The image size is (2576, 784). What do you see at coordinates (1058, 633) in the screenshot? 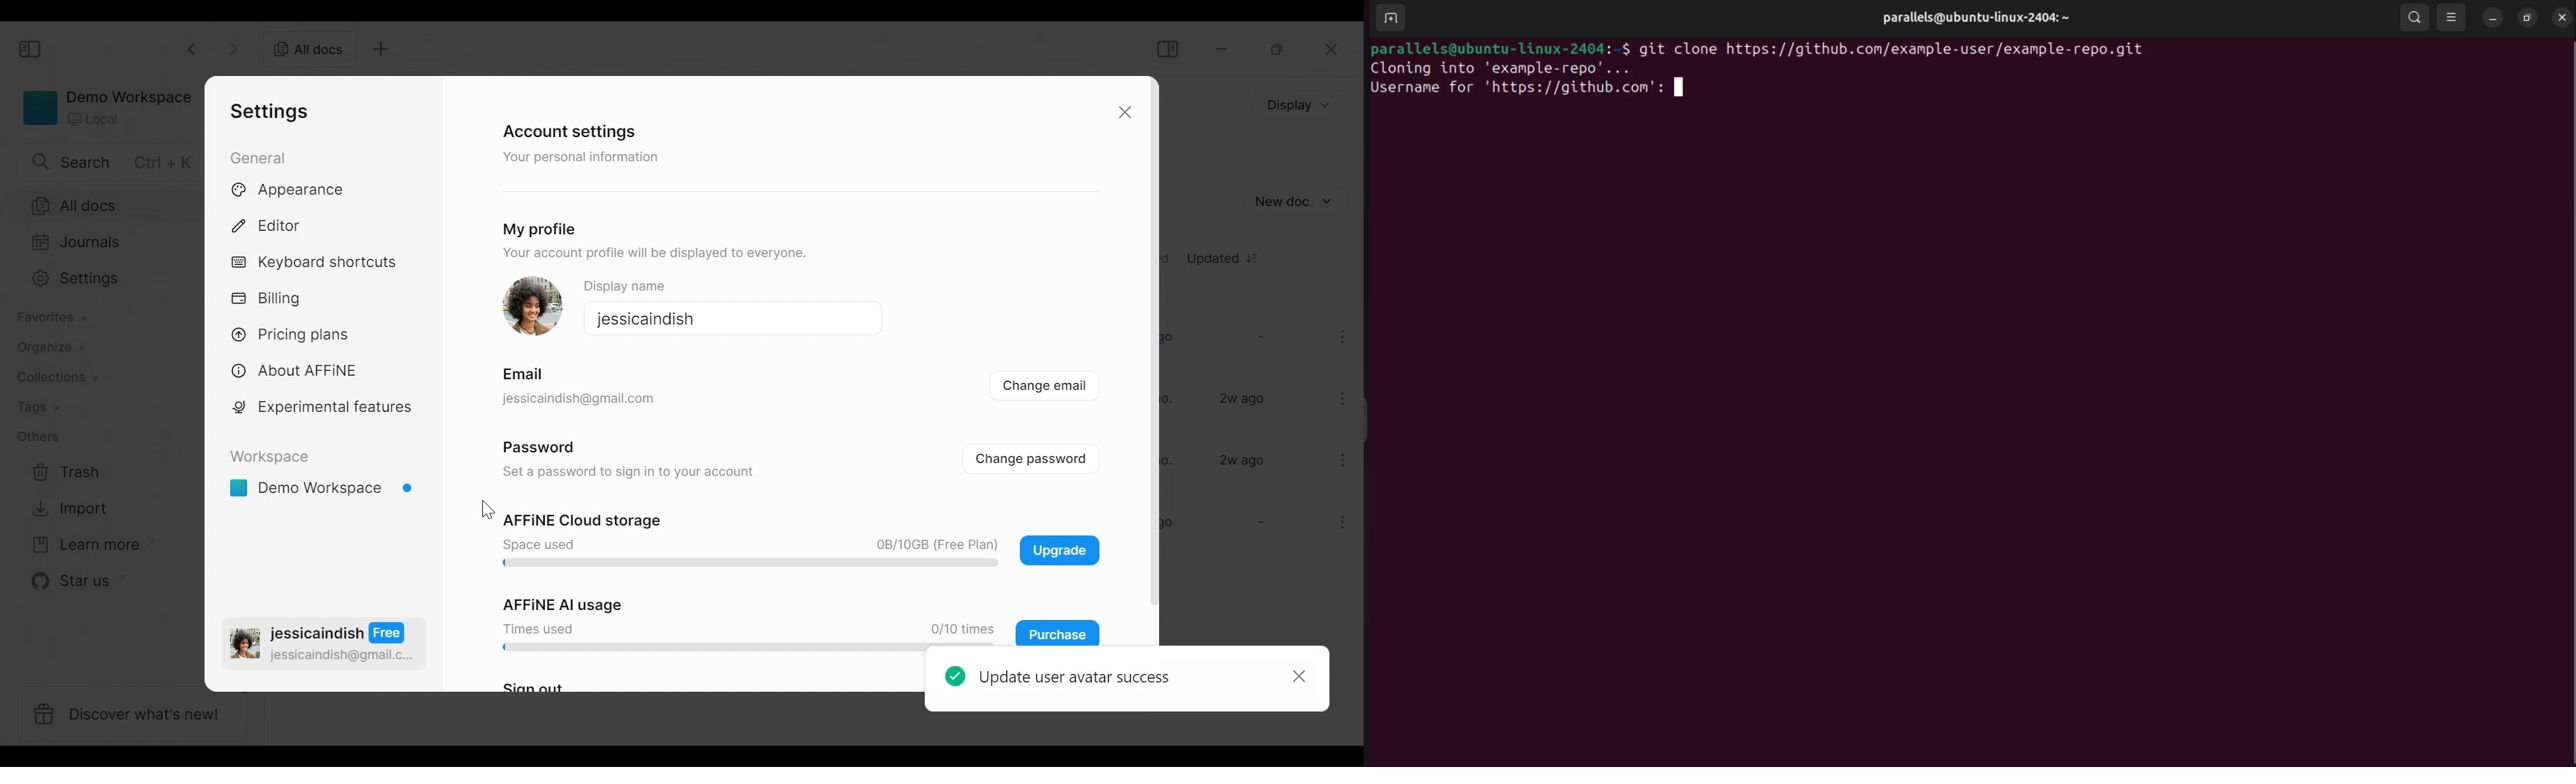
I see `Purchase` at bounding box center [1058, 633].